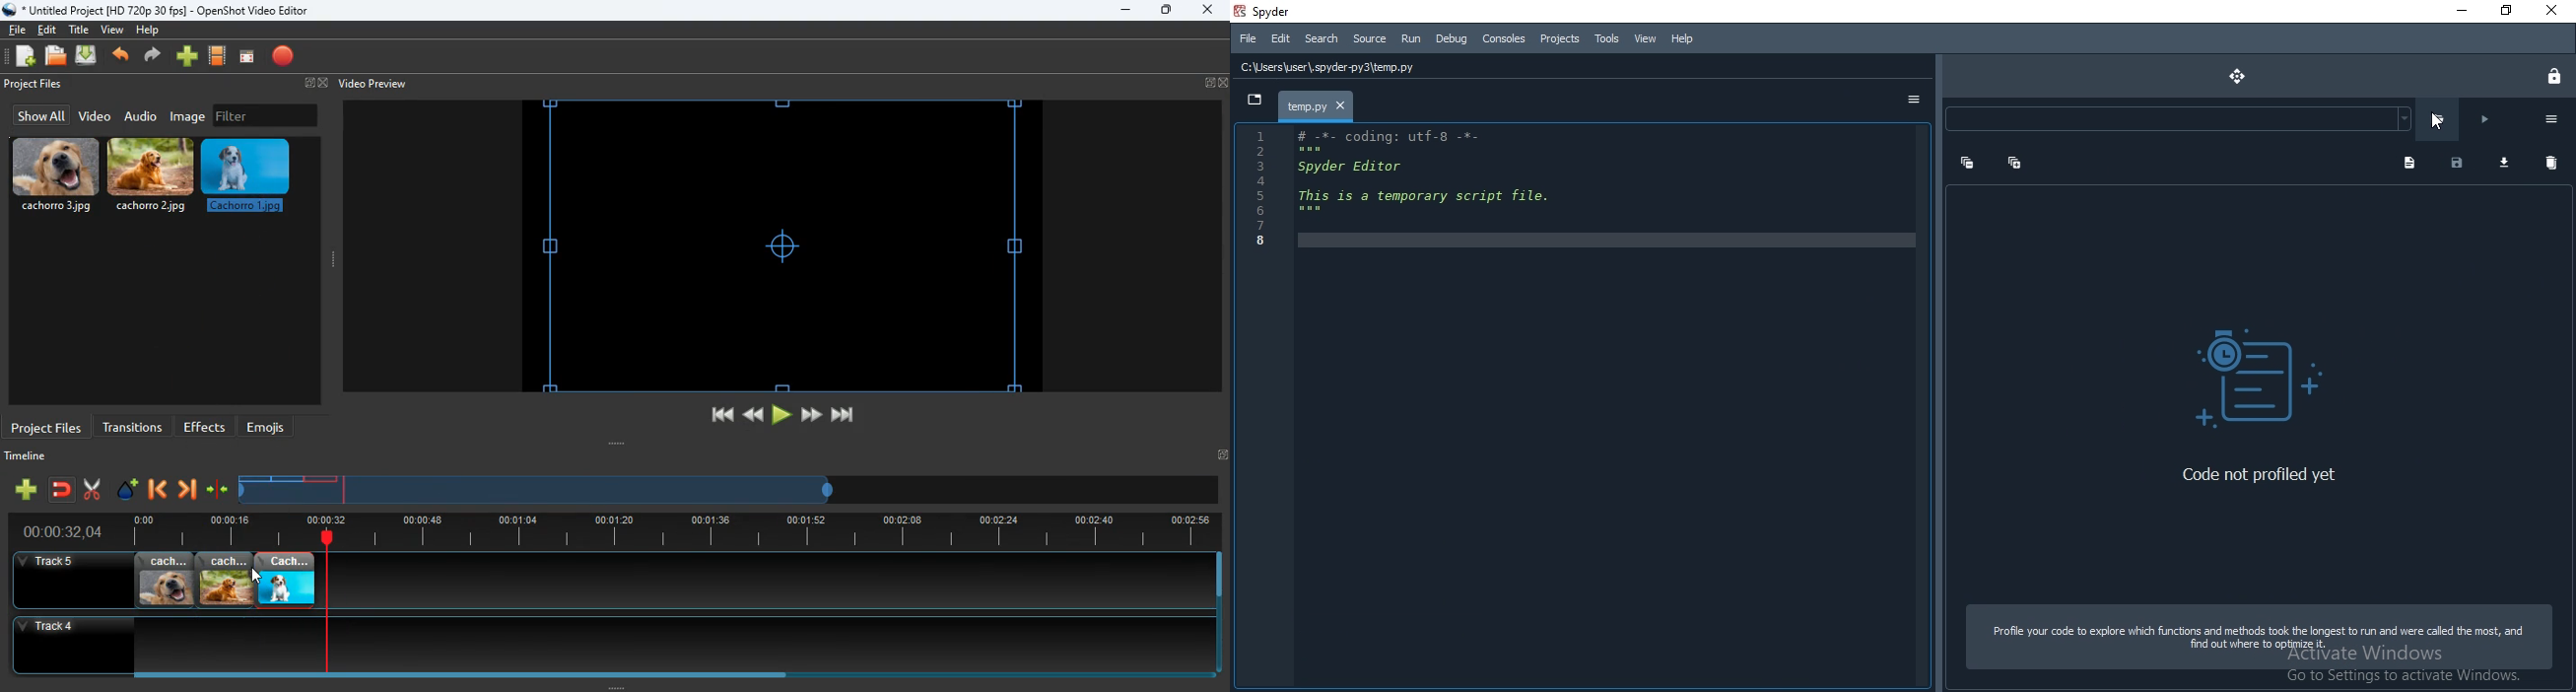  Describe the element at coordinates (159, 10) in the screenshot. I see `* Untitled Project [HD 720p 30 fps] - OpenShot Video Editor` at that location.